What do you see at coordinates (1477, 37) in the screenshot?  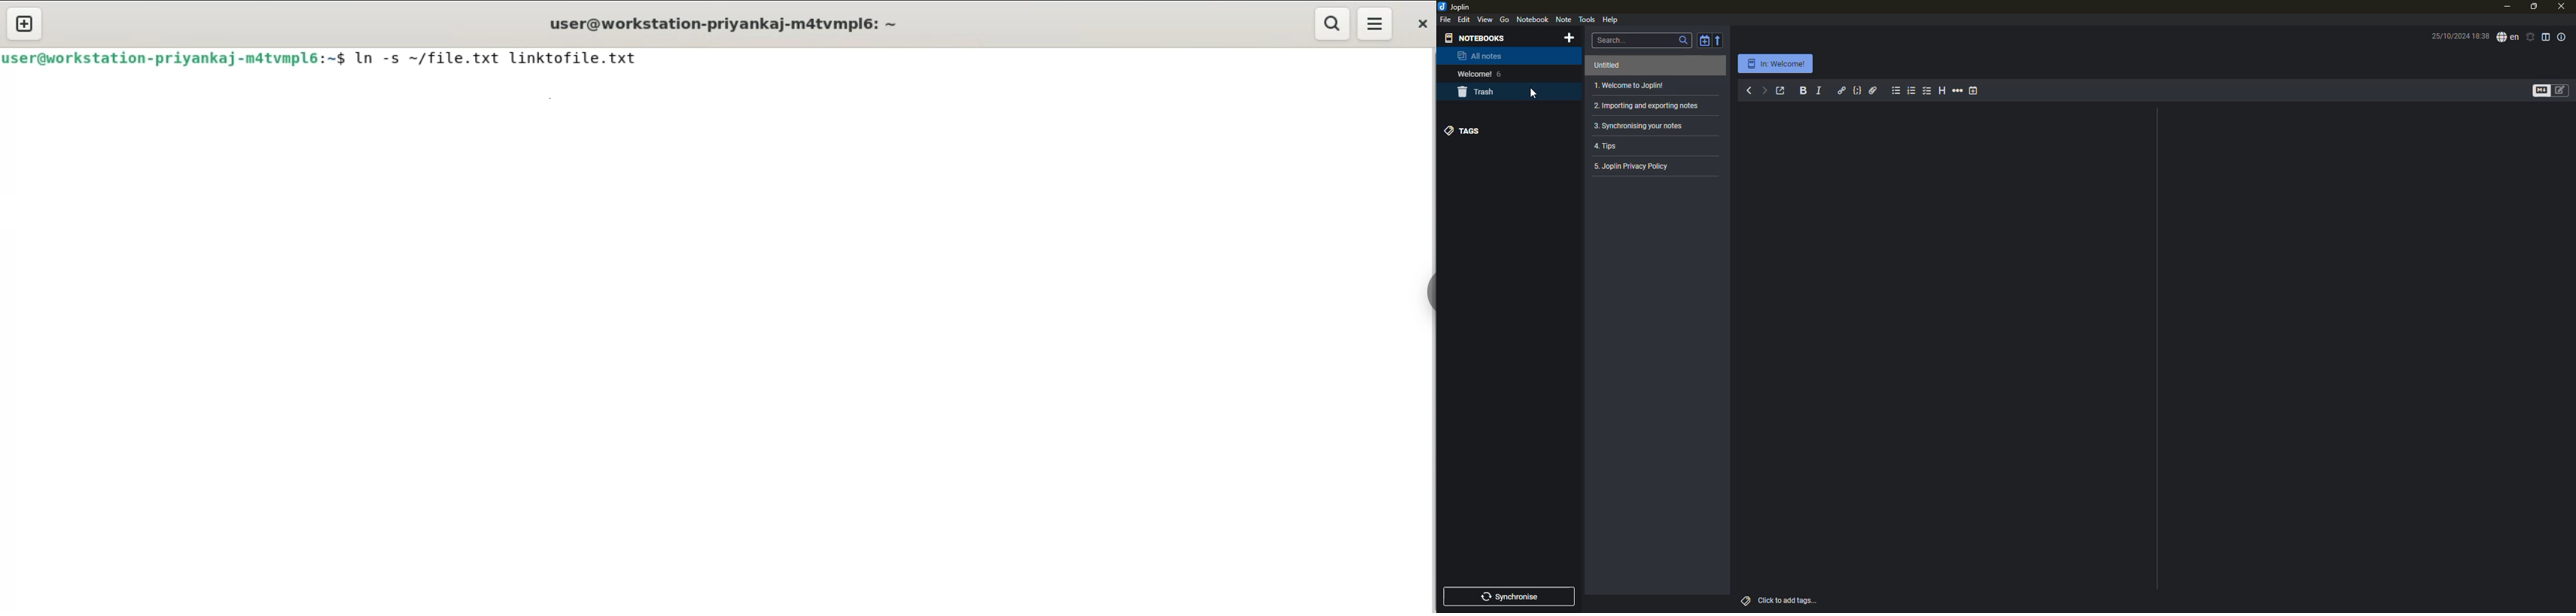 I see `notebooks` at bounding box center [1477, 37].